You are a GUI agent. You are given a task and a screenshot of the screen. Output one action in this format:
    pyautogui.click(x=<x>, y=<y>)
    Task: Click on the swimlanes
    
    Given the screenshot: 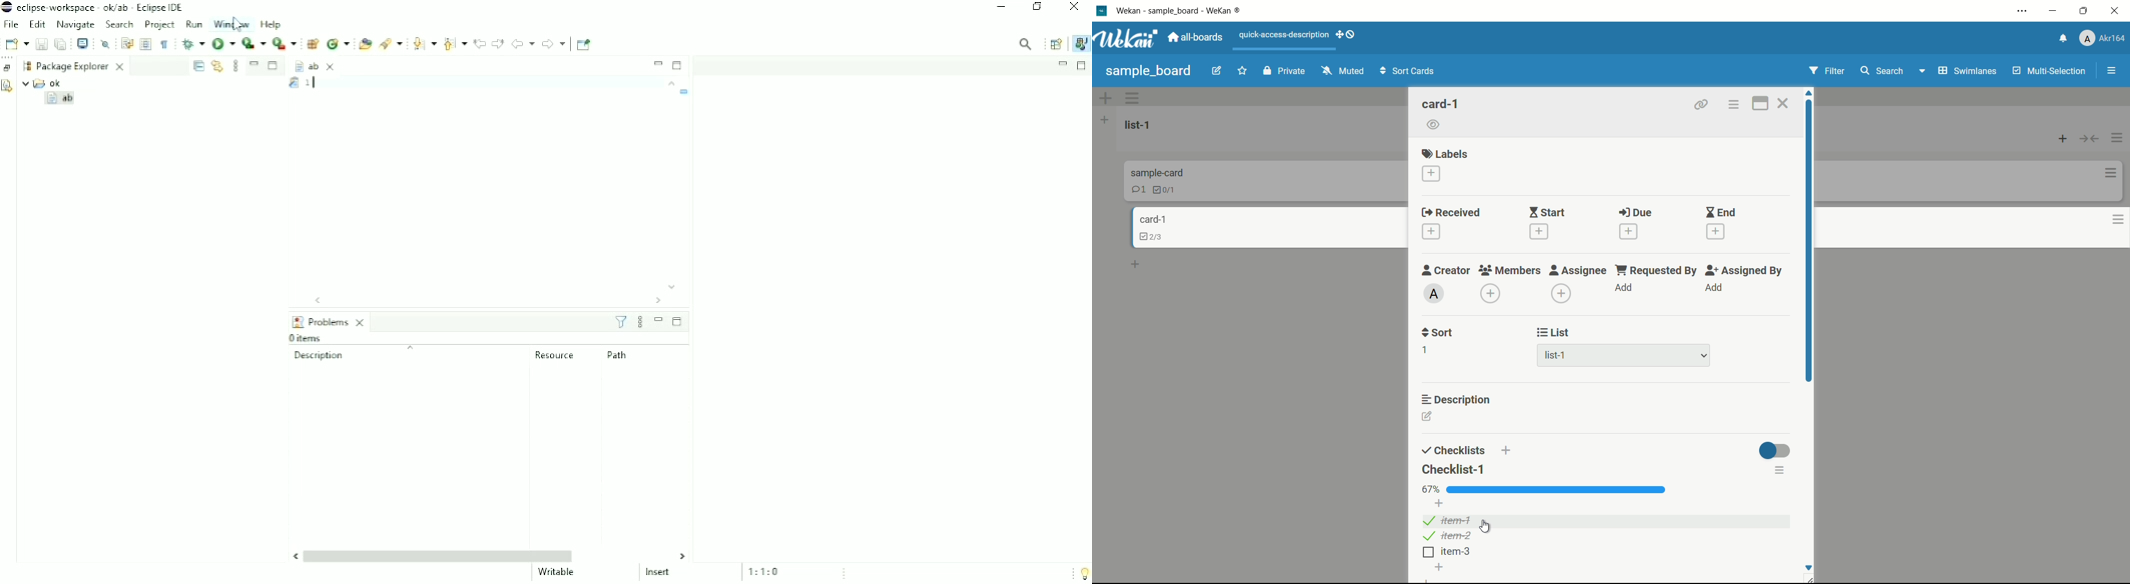 What is the action you would take?
    pyautogui.click(x=1959, y=71)
    